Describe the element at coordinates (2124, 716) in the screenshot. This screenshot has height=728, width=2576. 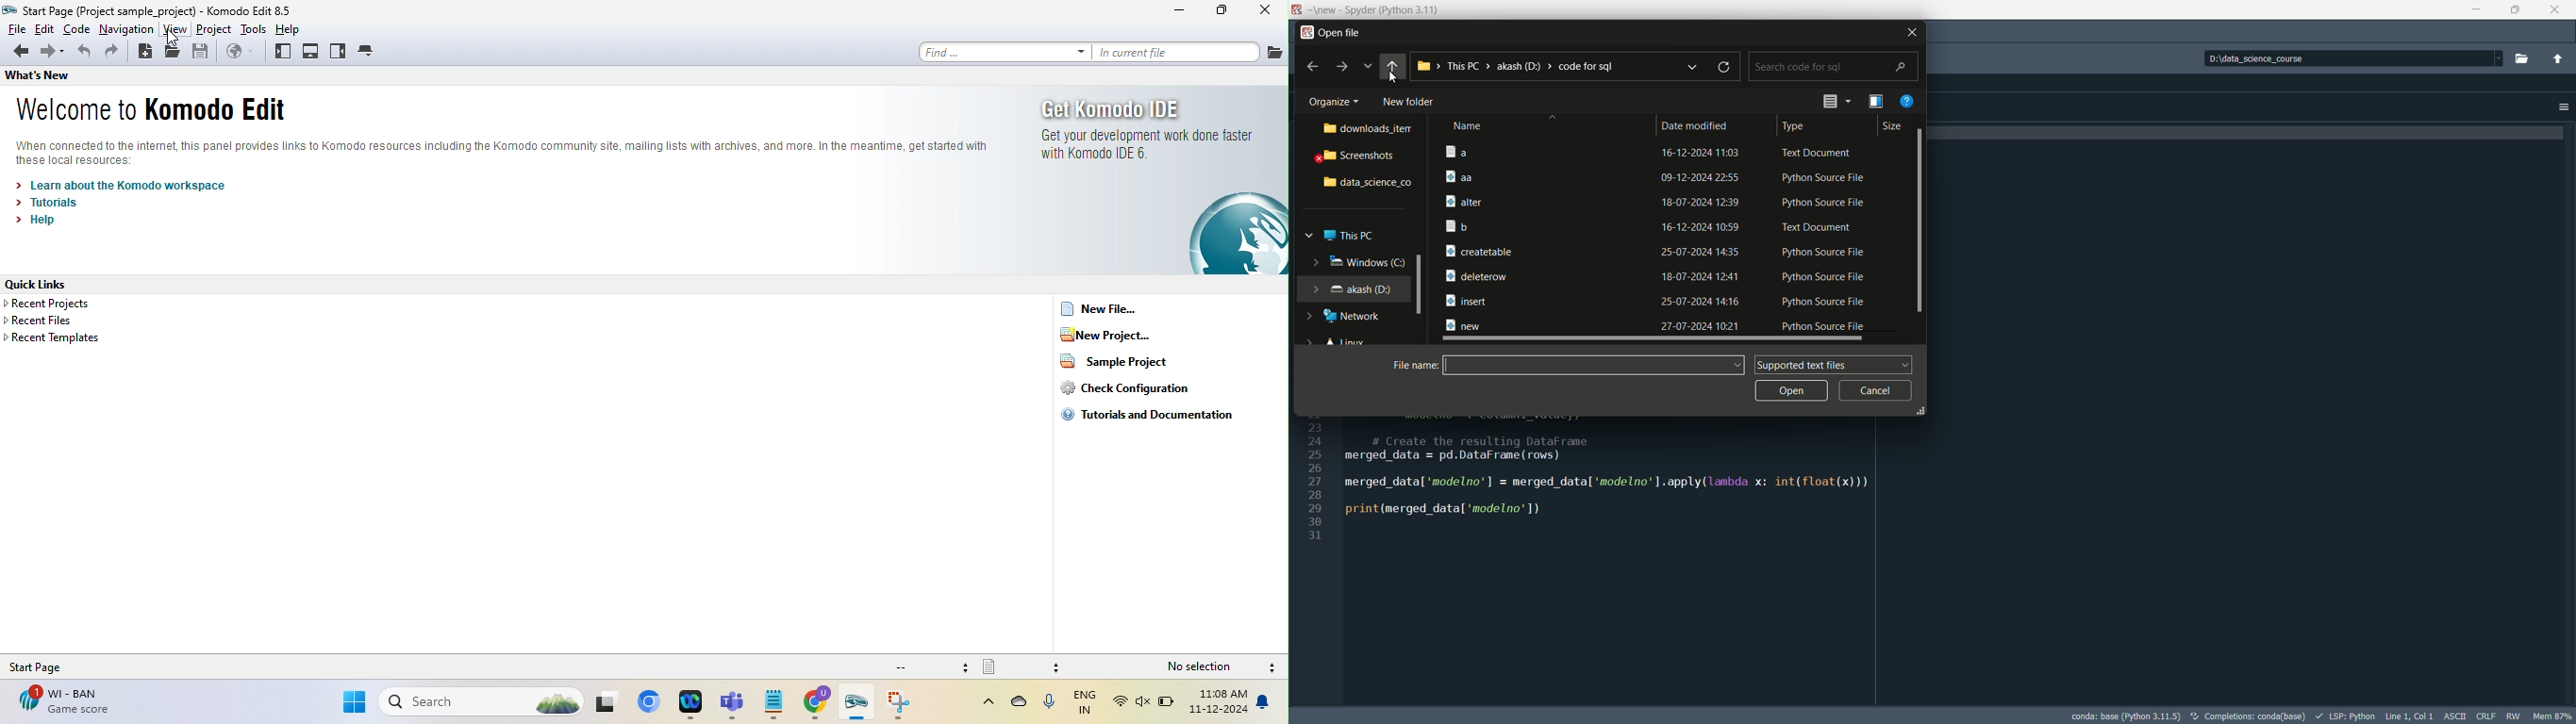
I see `python interpretor` at that location.